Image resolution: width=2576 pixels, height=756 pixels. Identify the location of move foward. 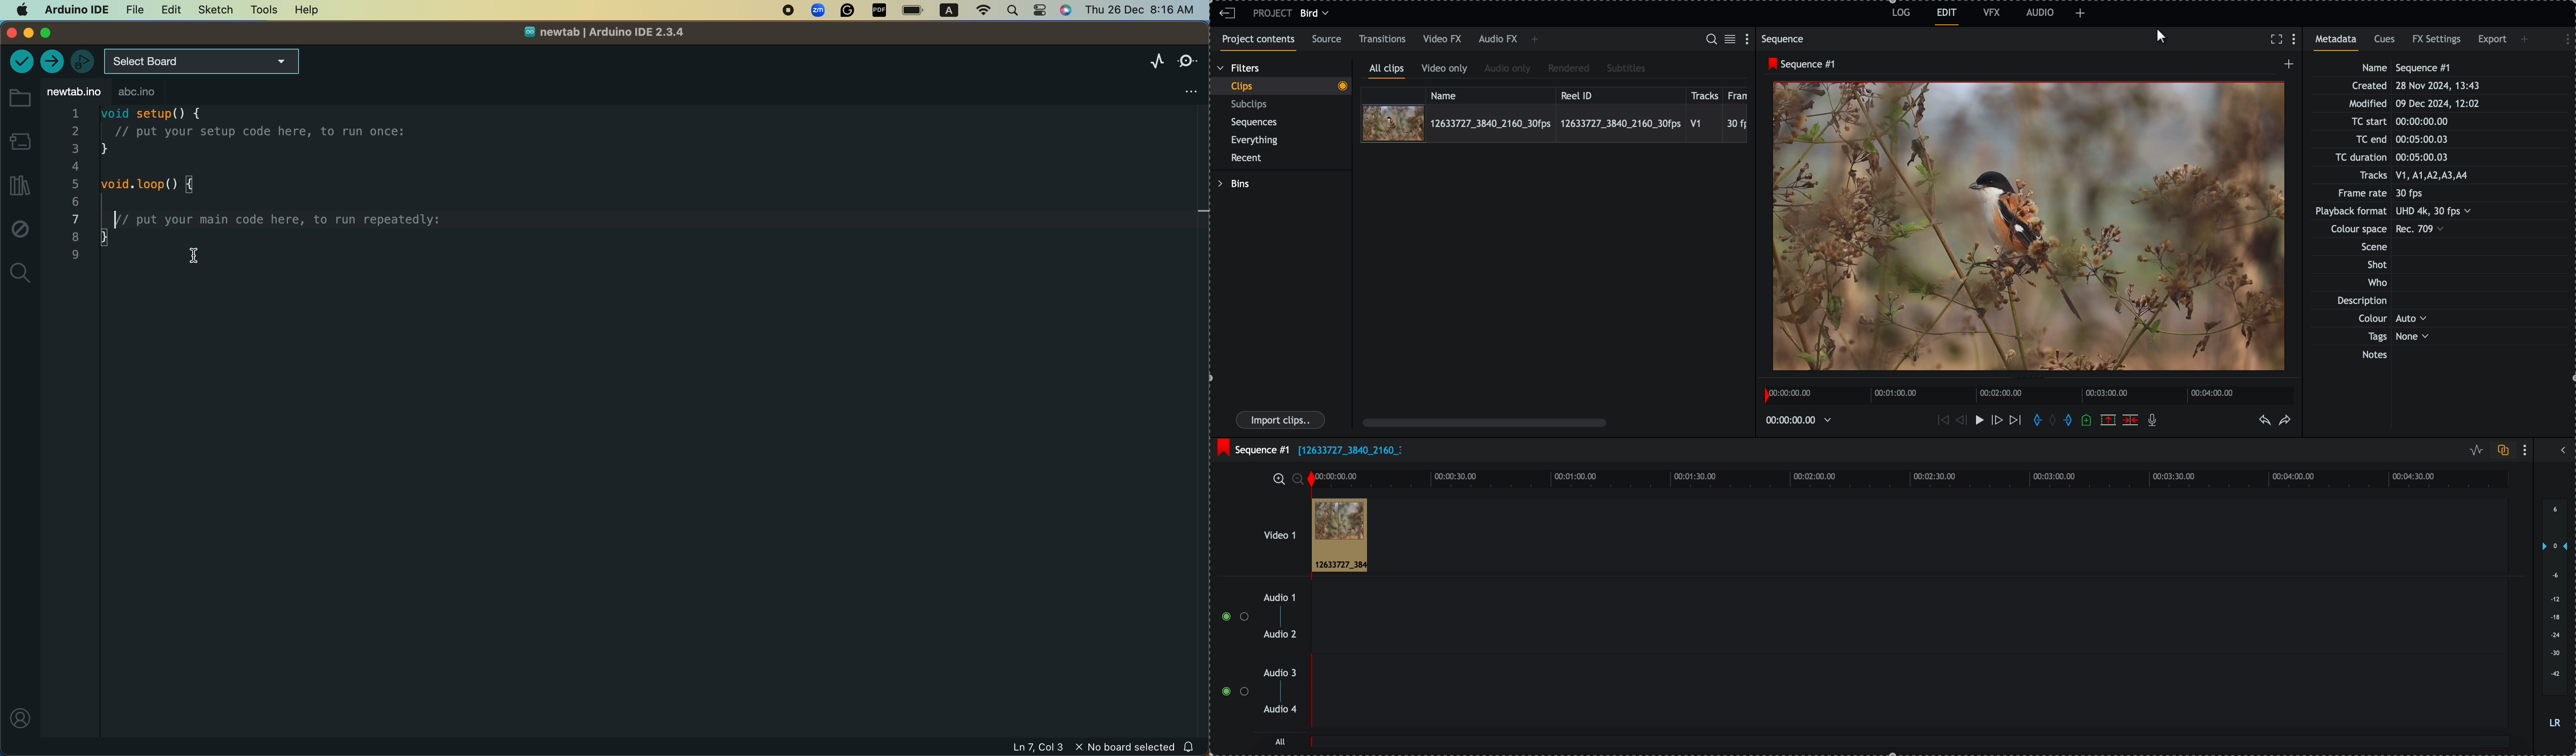
(2015, 422).